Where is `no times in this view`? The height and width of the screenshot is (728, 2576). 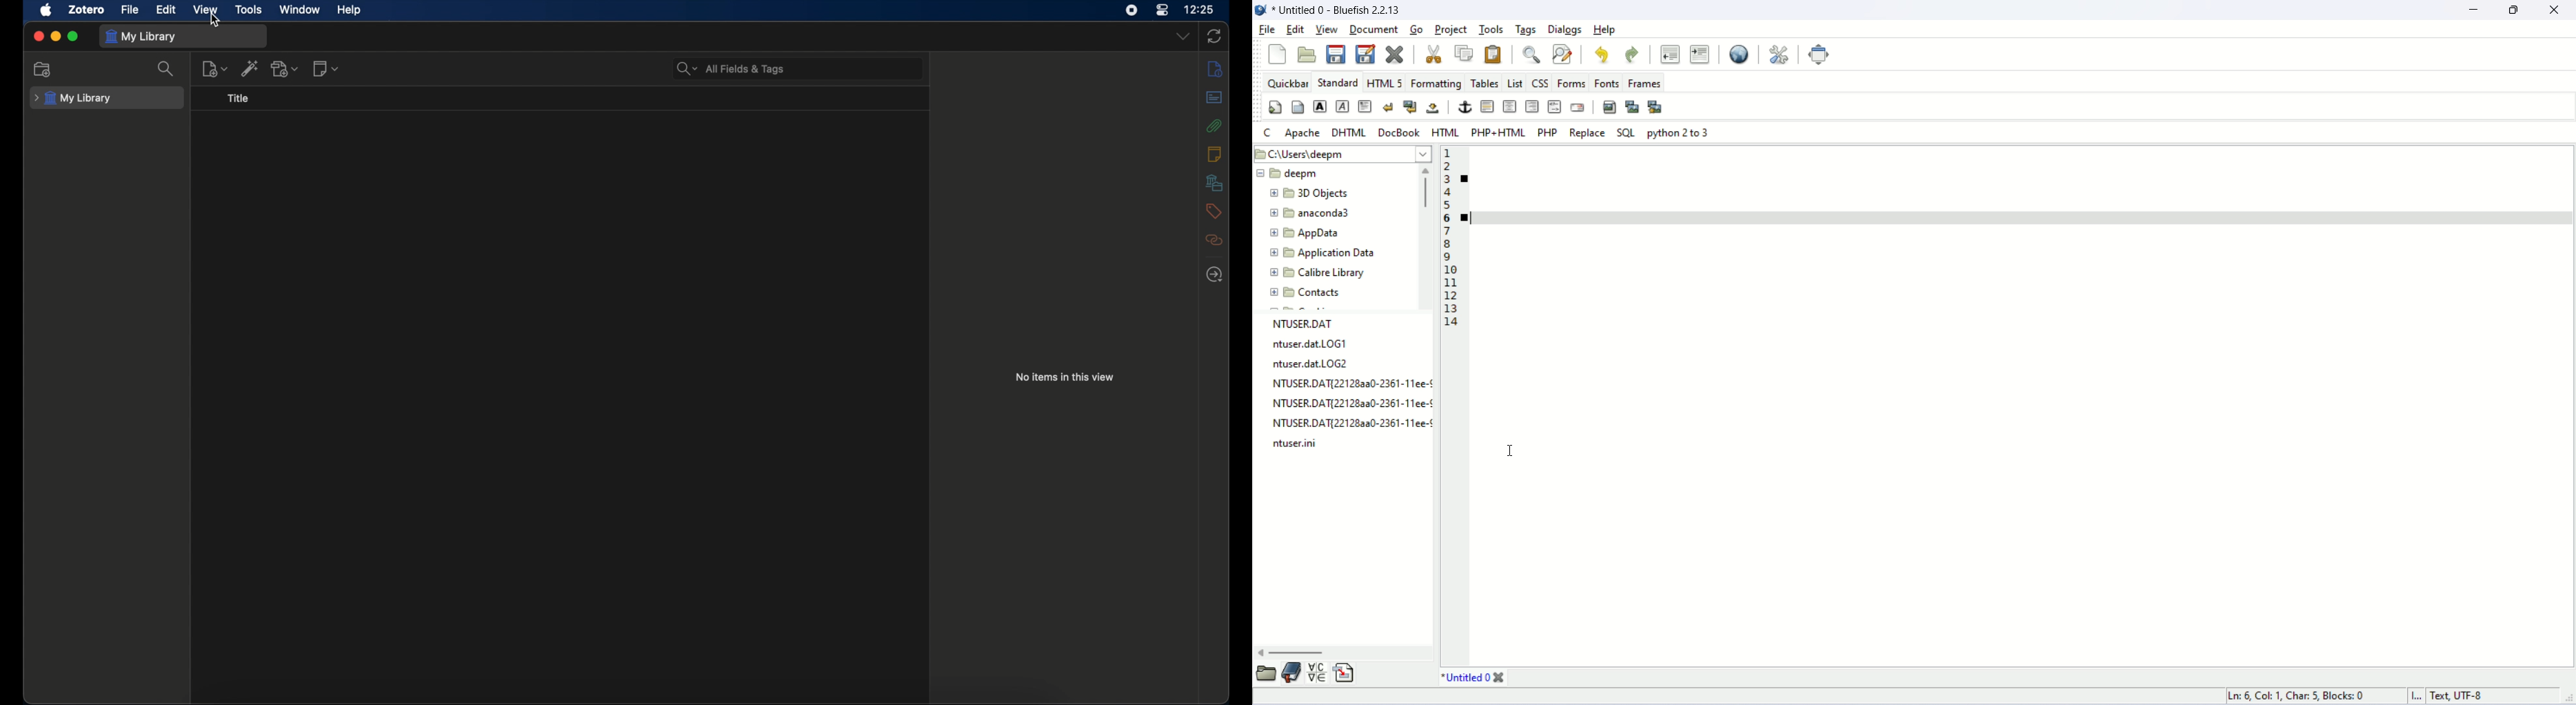 no times in this view is located at coordinates (1065, 377).